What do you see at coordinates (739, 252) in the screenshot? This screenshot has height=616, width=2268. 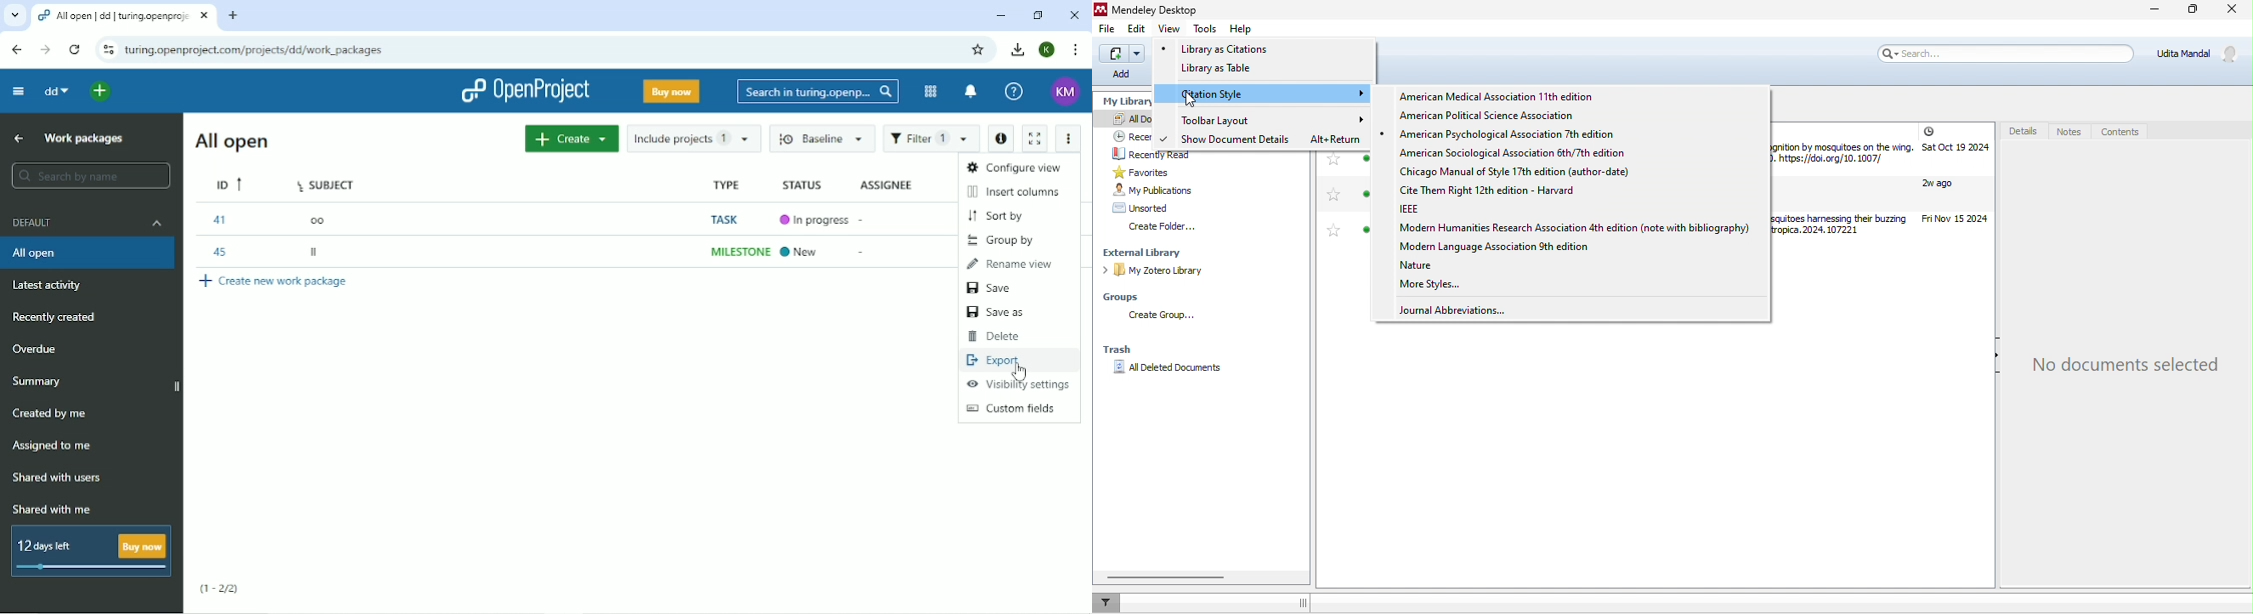 I see `Milestone` at bounding box center [739, 252].